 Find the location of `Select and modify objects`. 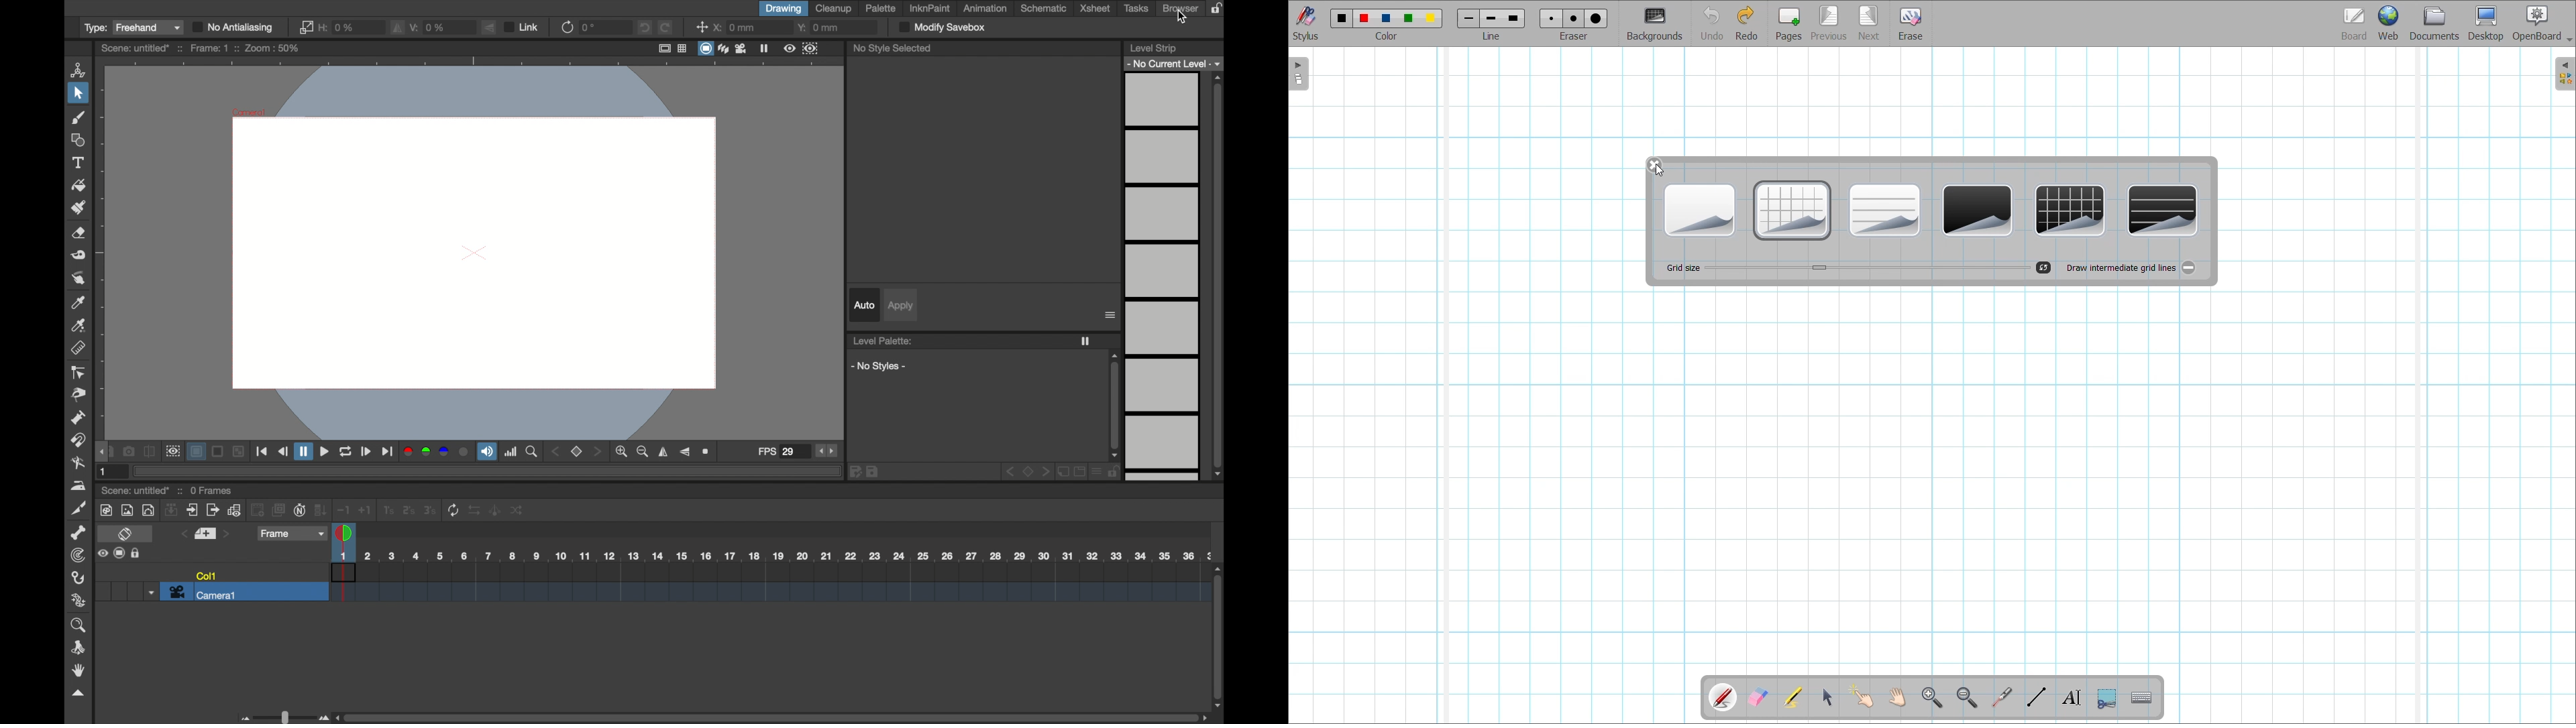

Select and modify objects is located at coordinates (1827, 697).